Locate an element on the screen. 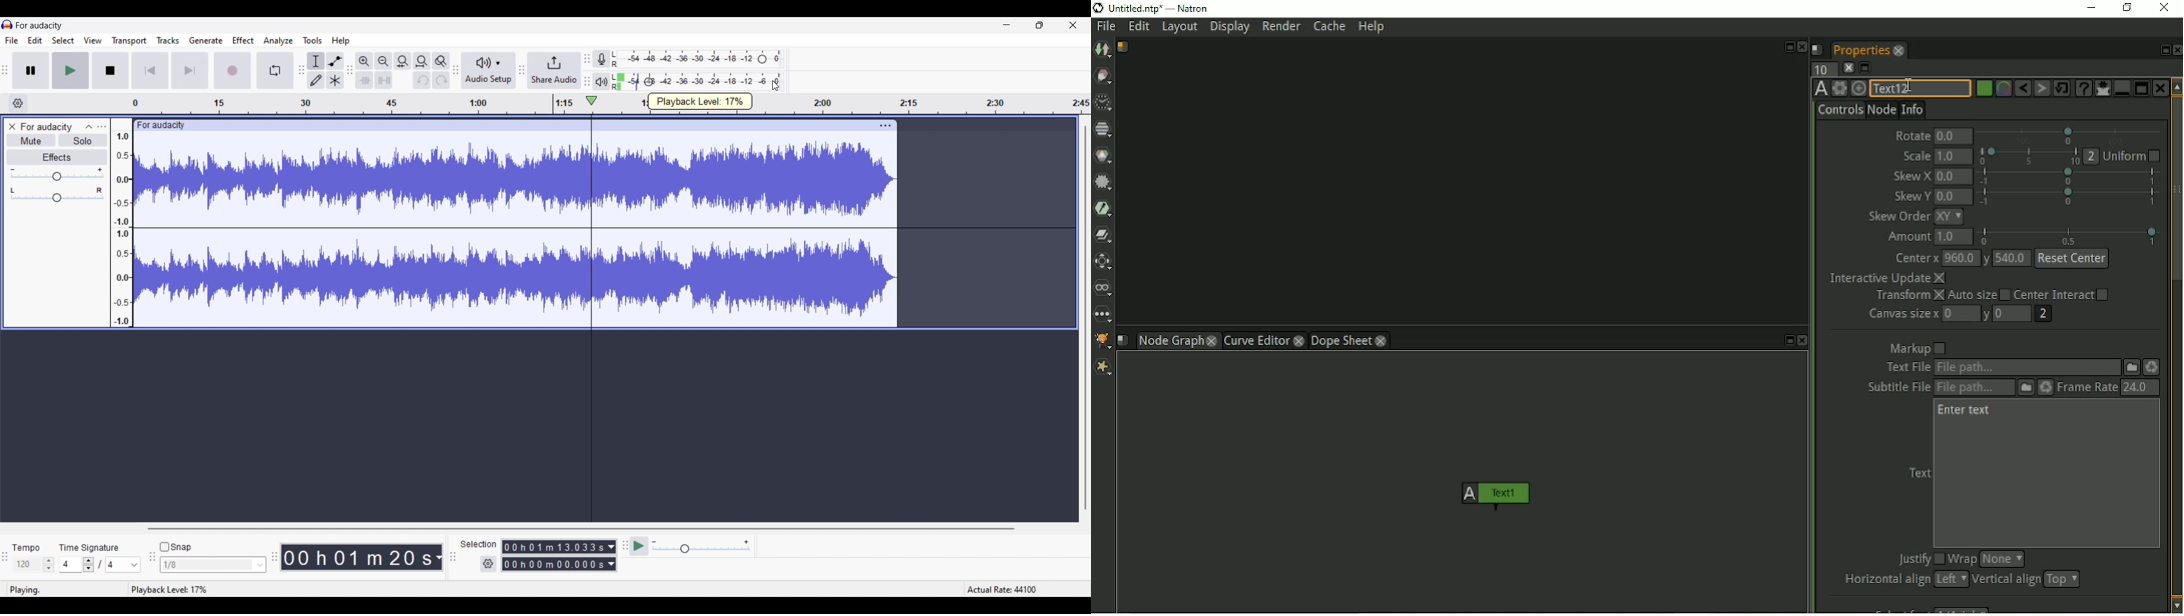 This screenshot has width=2184, height=616. Generate menu is located at coordinates (206, 40).